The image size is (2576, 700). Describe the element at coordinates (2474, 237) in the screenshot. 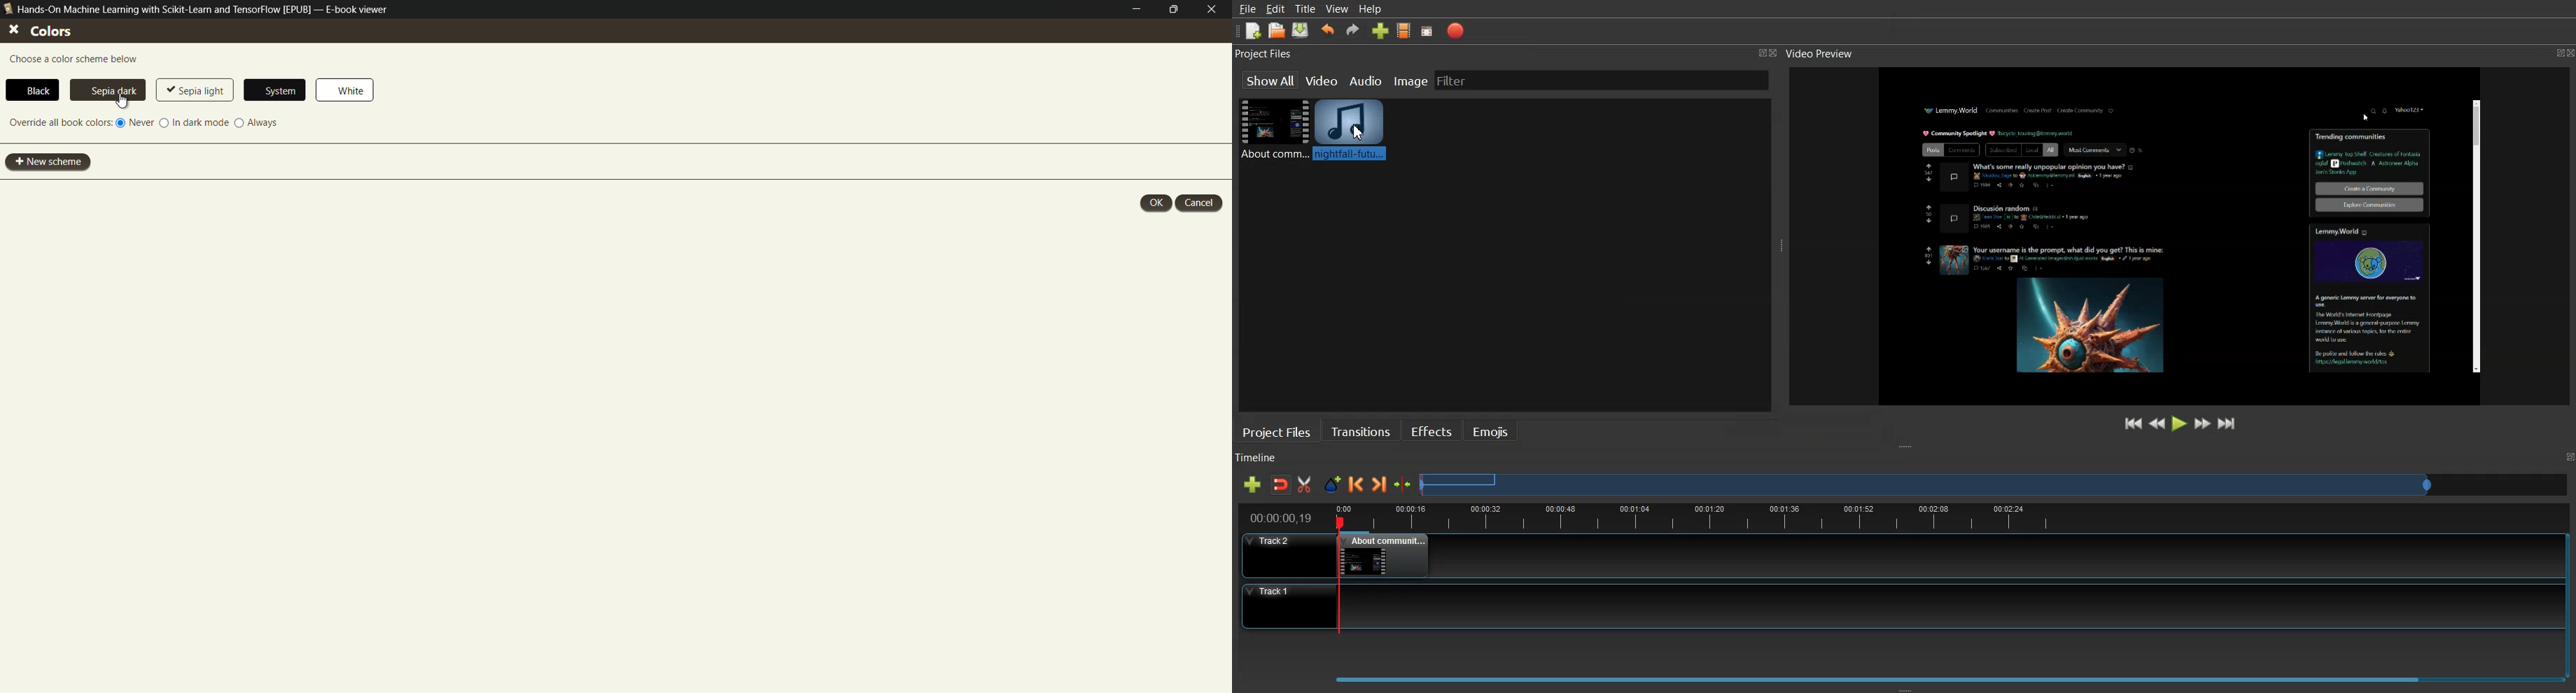

I see `Scrollbar` at that location.